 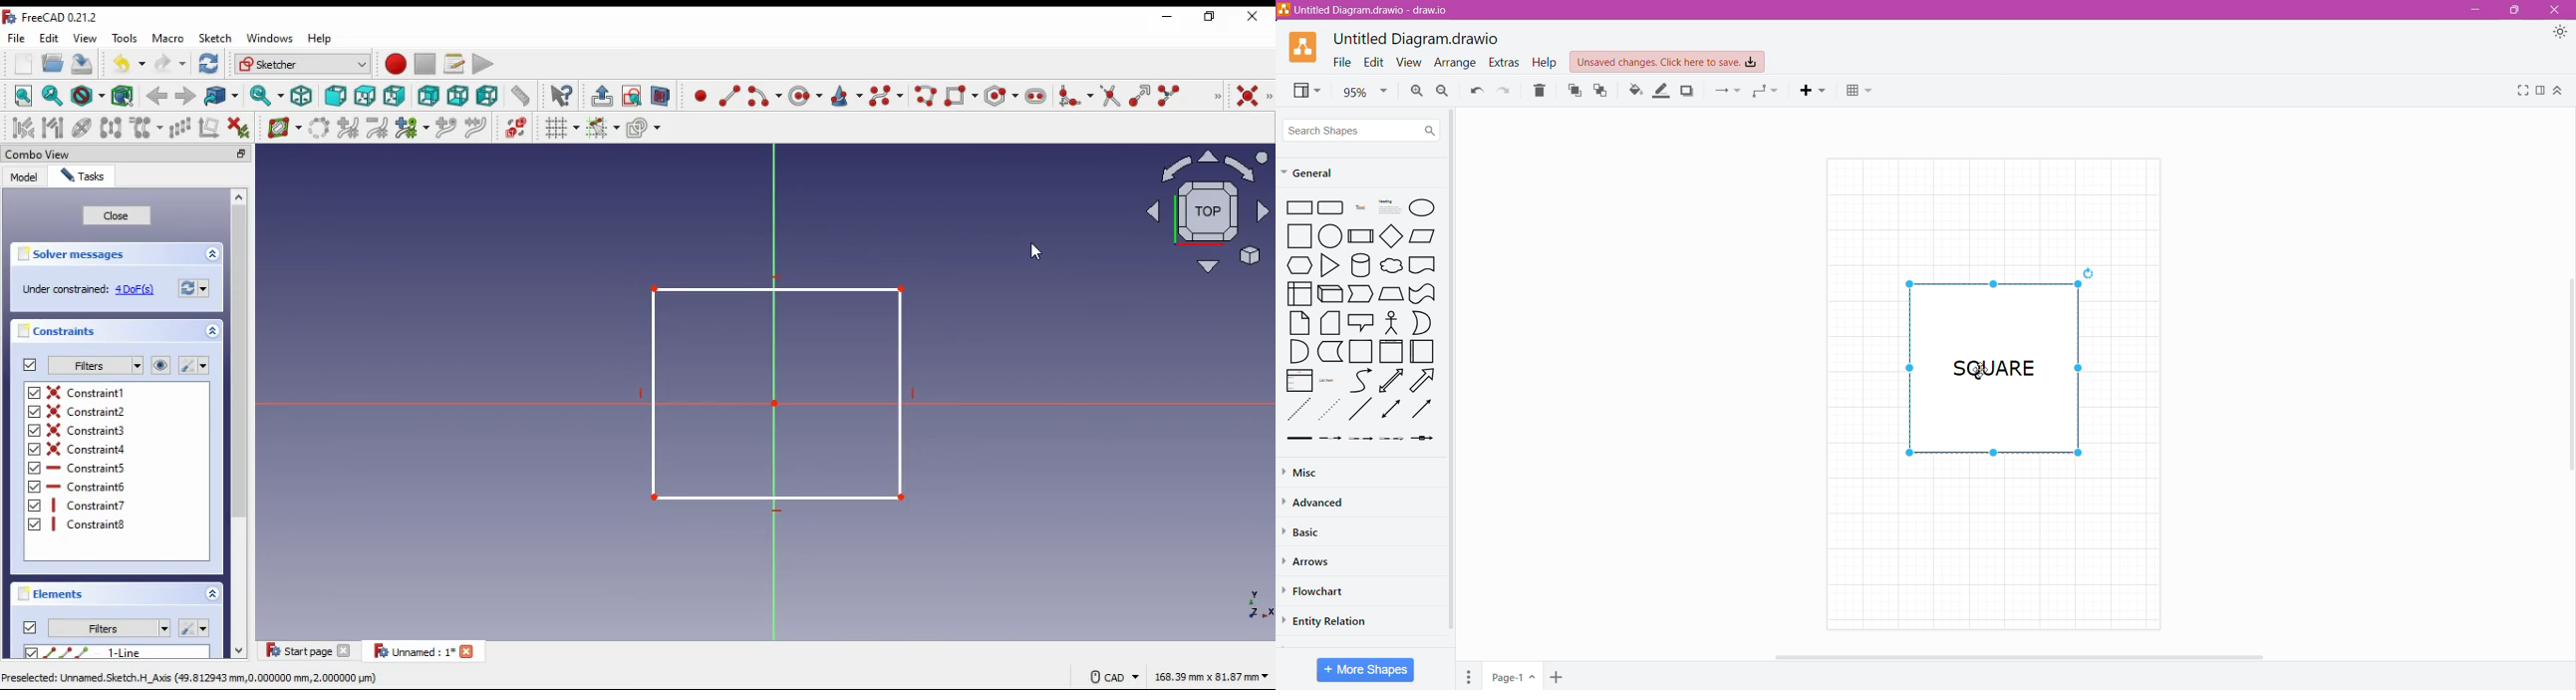 I want to click on create polyline, so click(x=924, y=95).